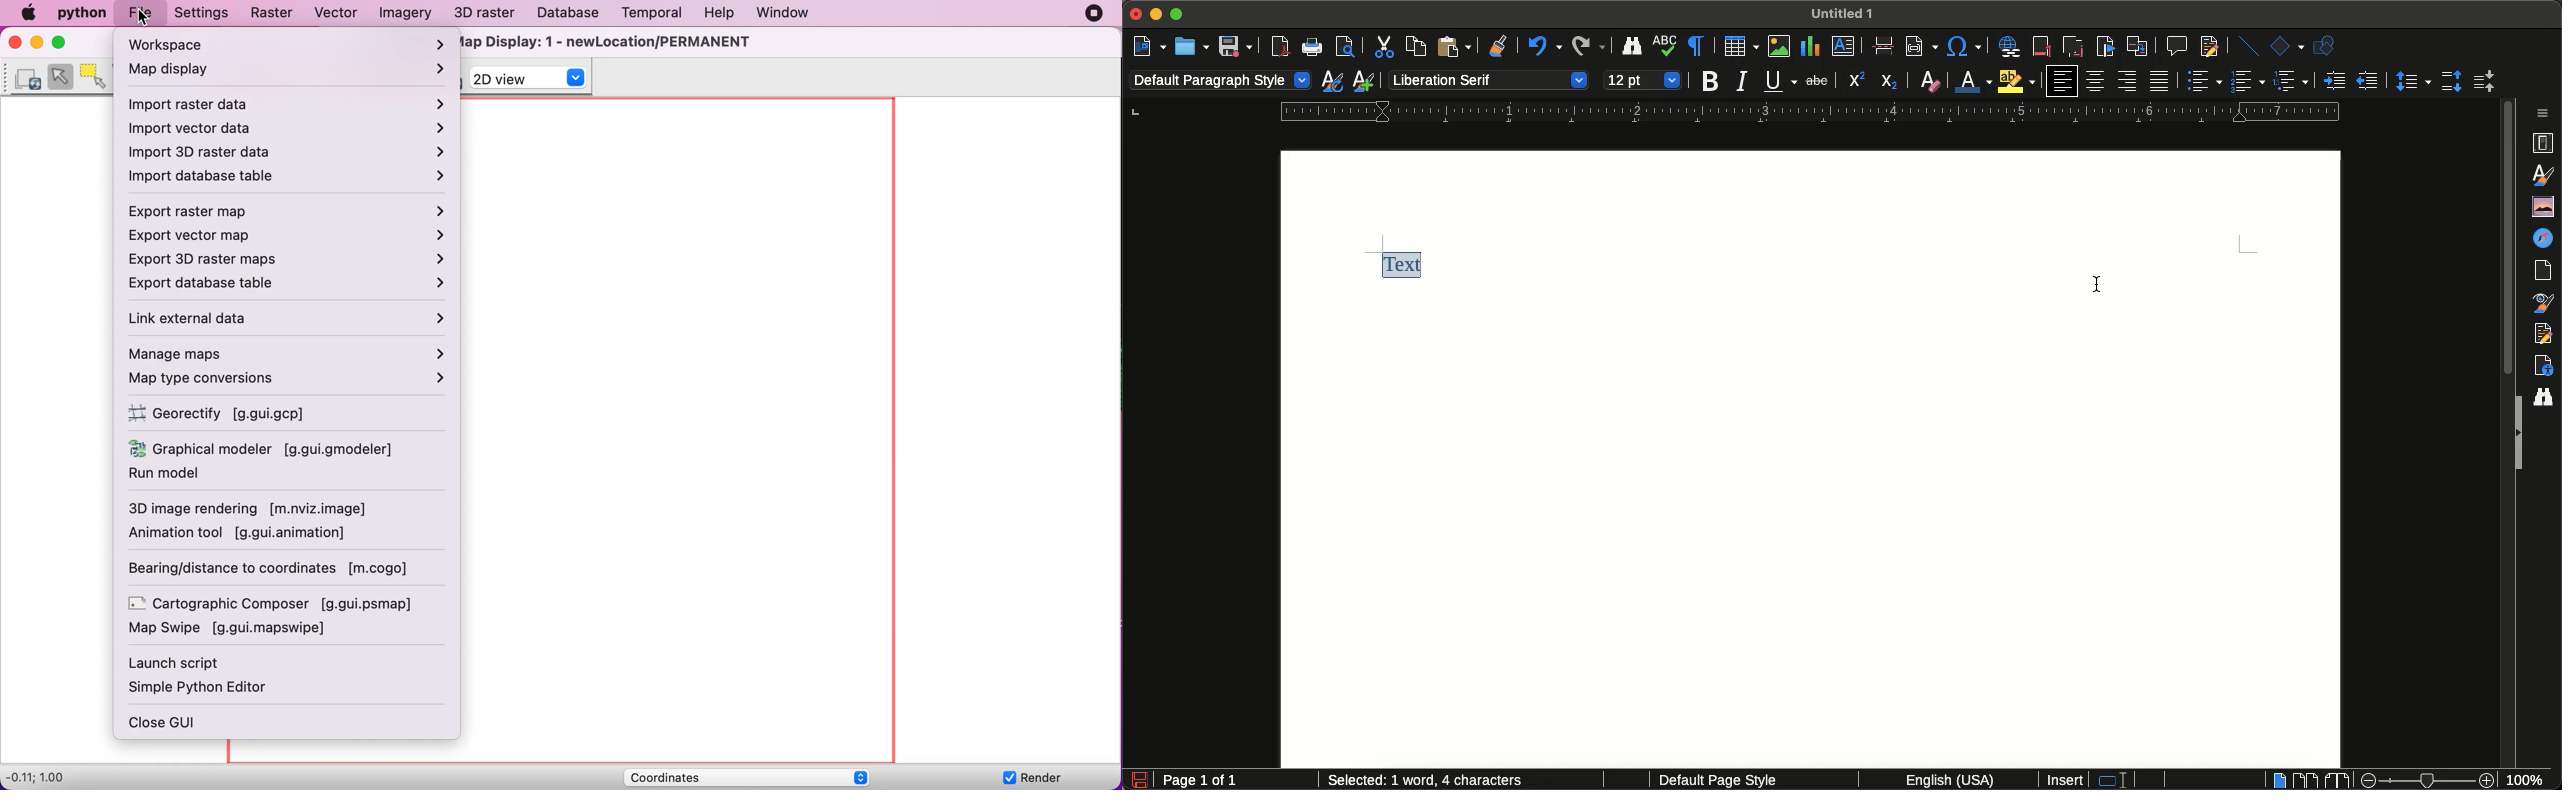  Describe the element at coordinates (1333, 81) in the screenshot. I see `Update selected style` at that location.